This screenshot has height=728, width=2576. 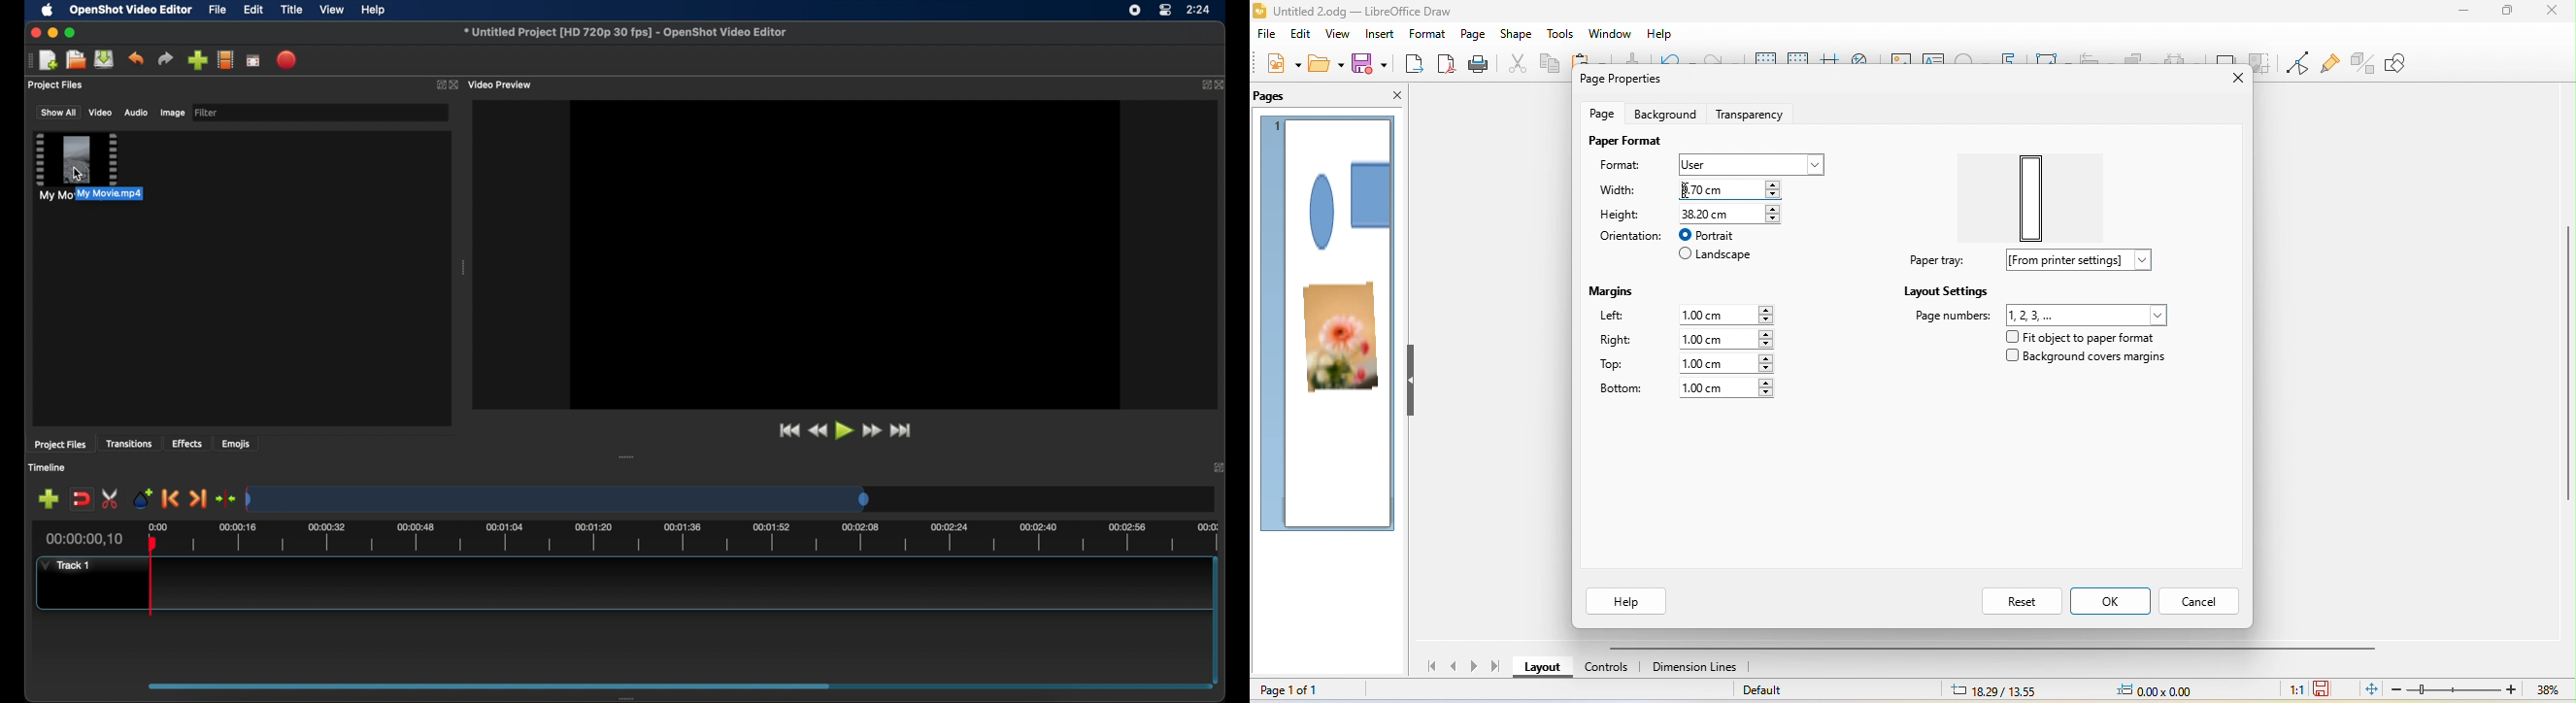 I want to click on zoom, so click(x=2478, y=690).